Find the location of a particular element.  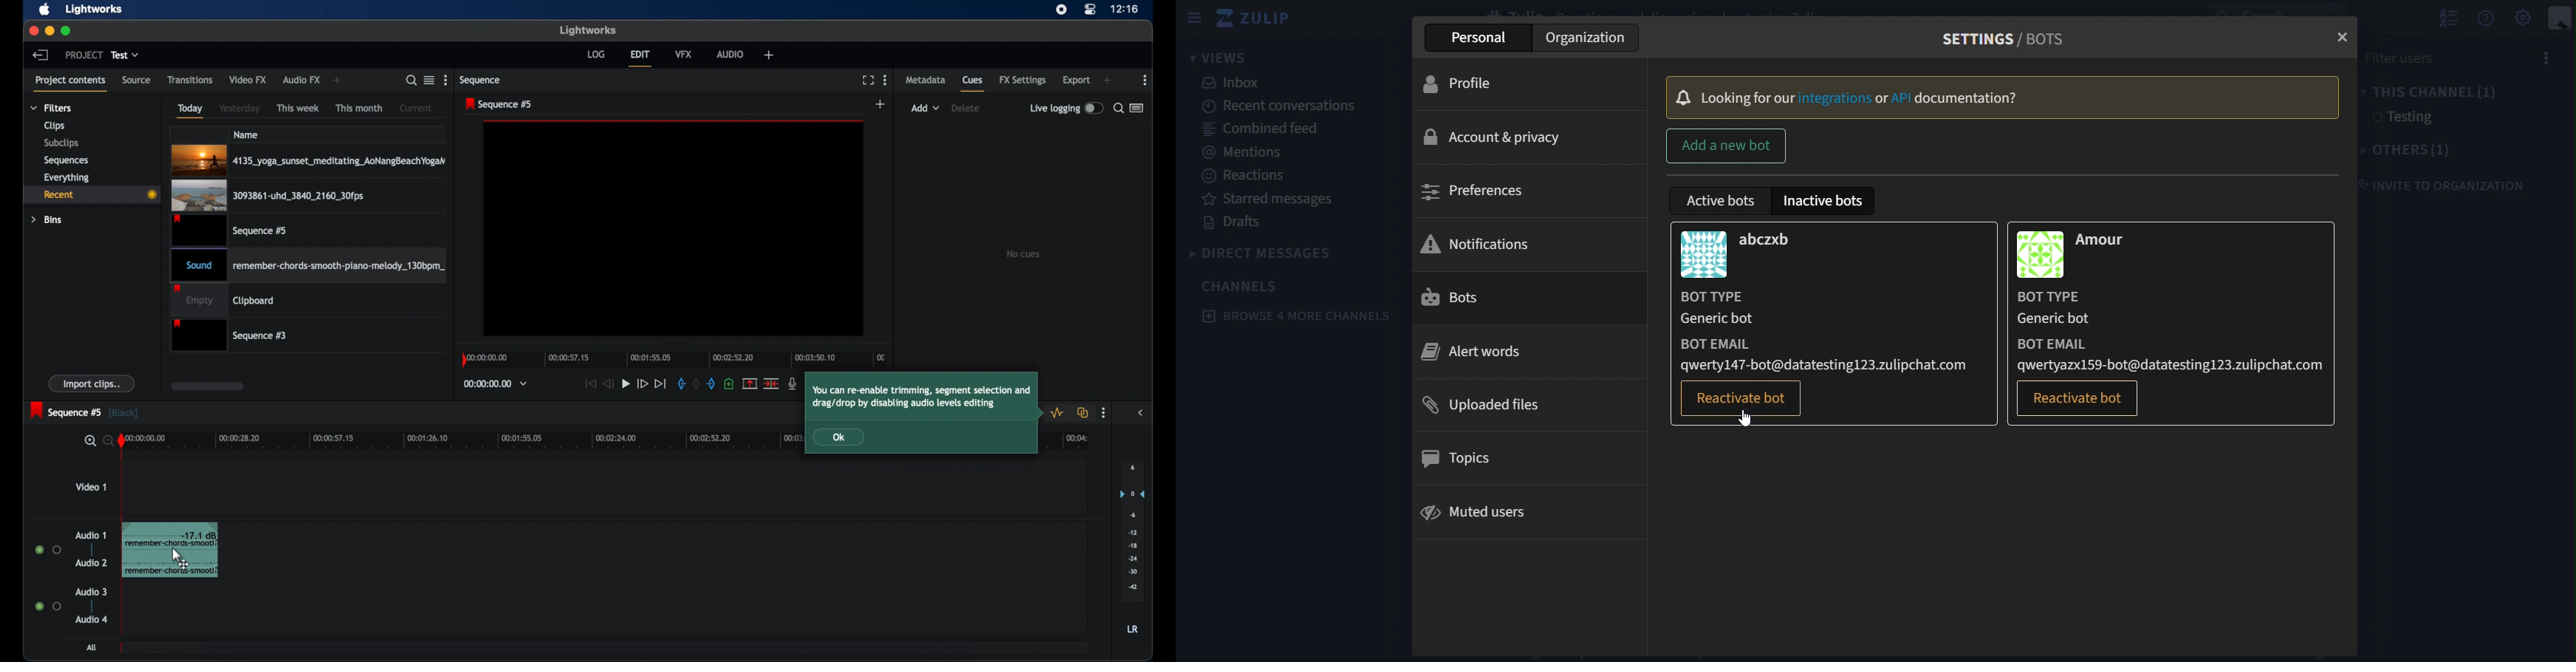

split is located at coordinates (750, 383).